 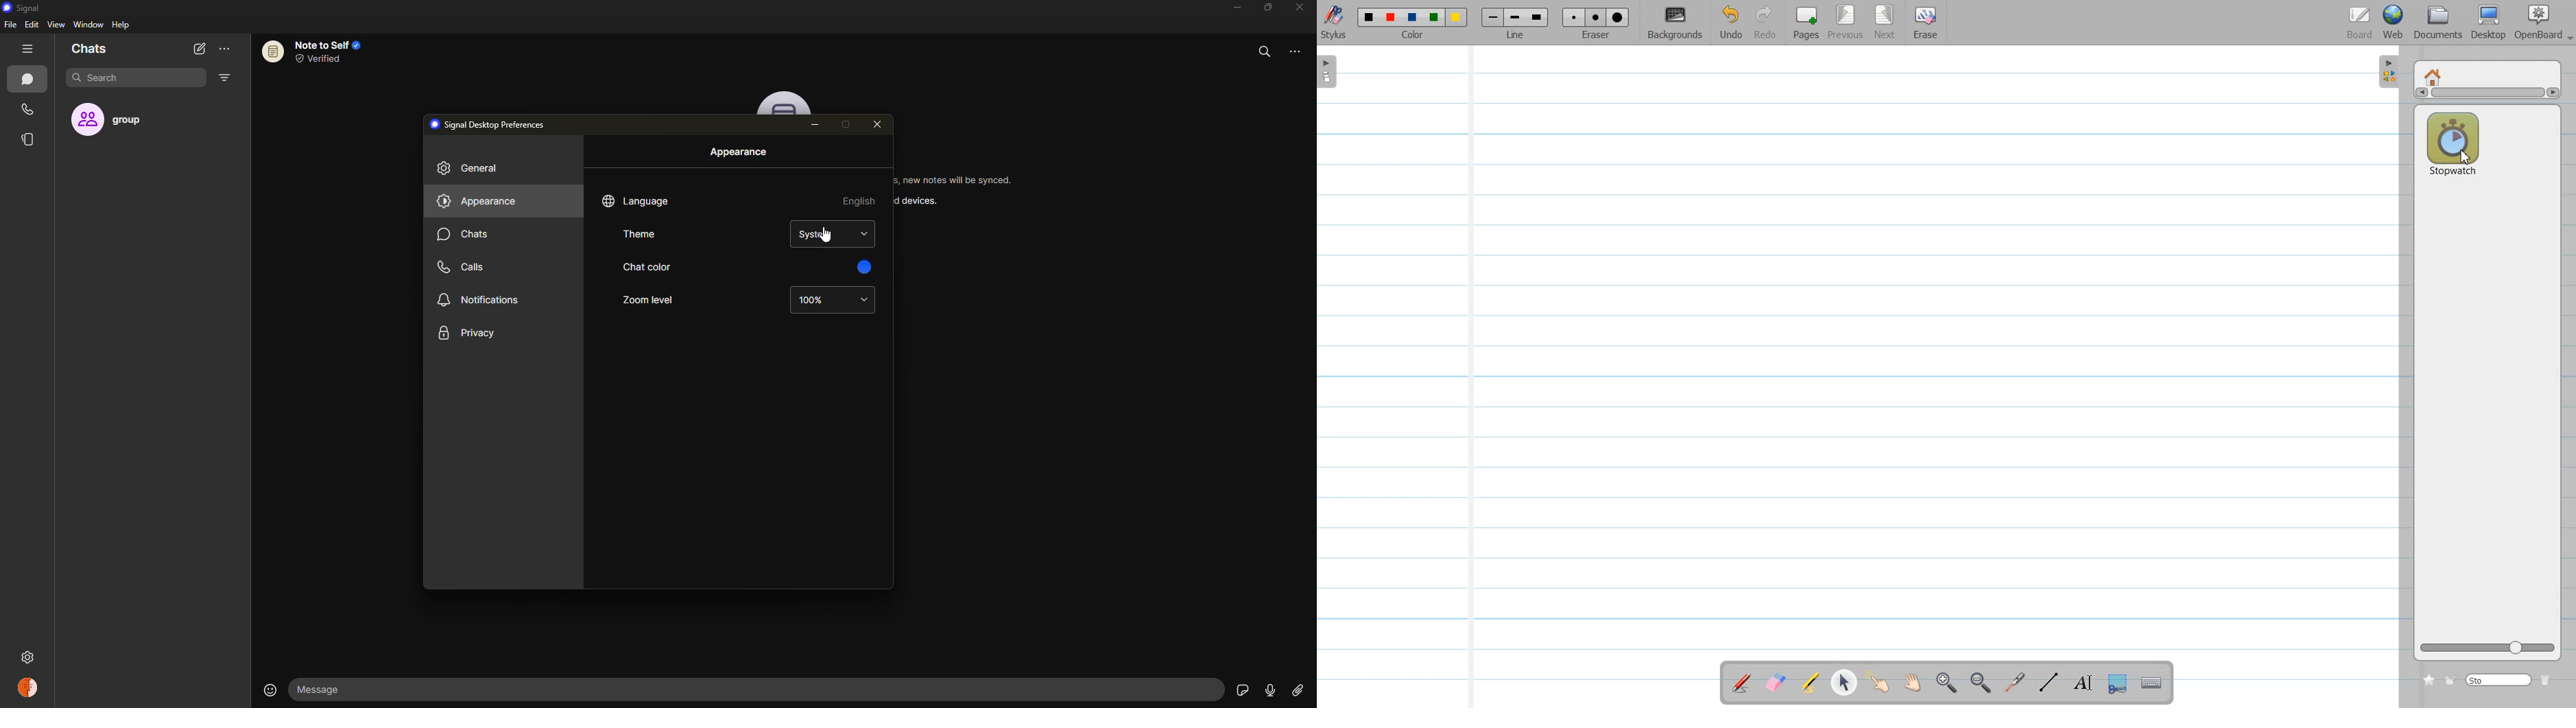 I want to click on file, so click(x=10, y=25).